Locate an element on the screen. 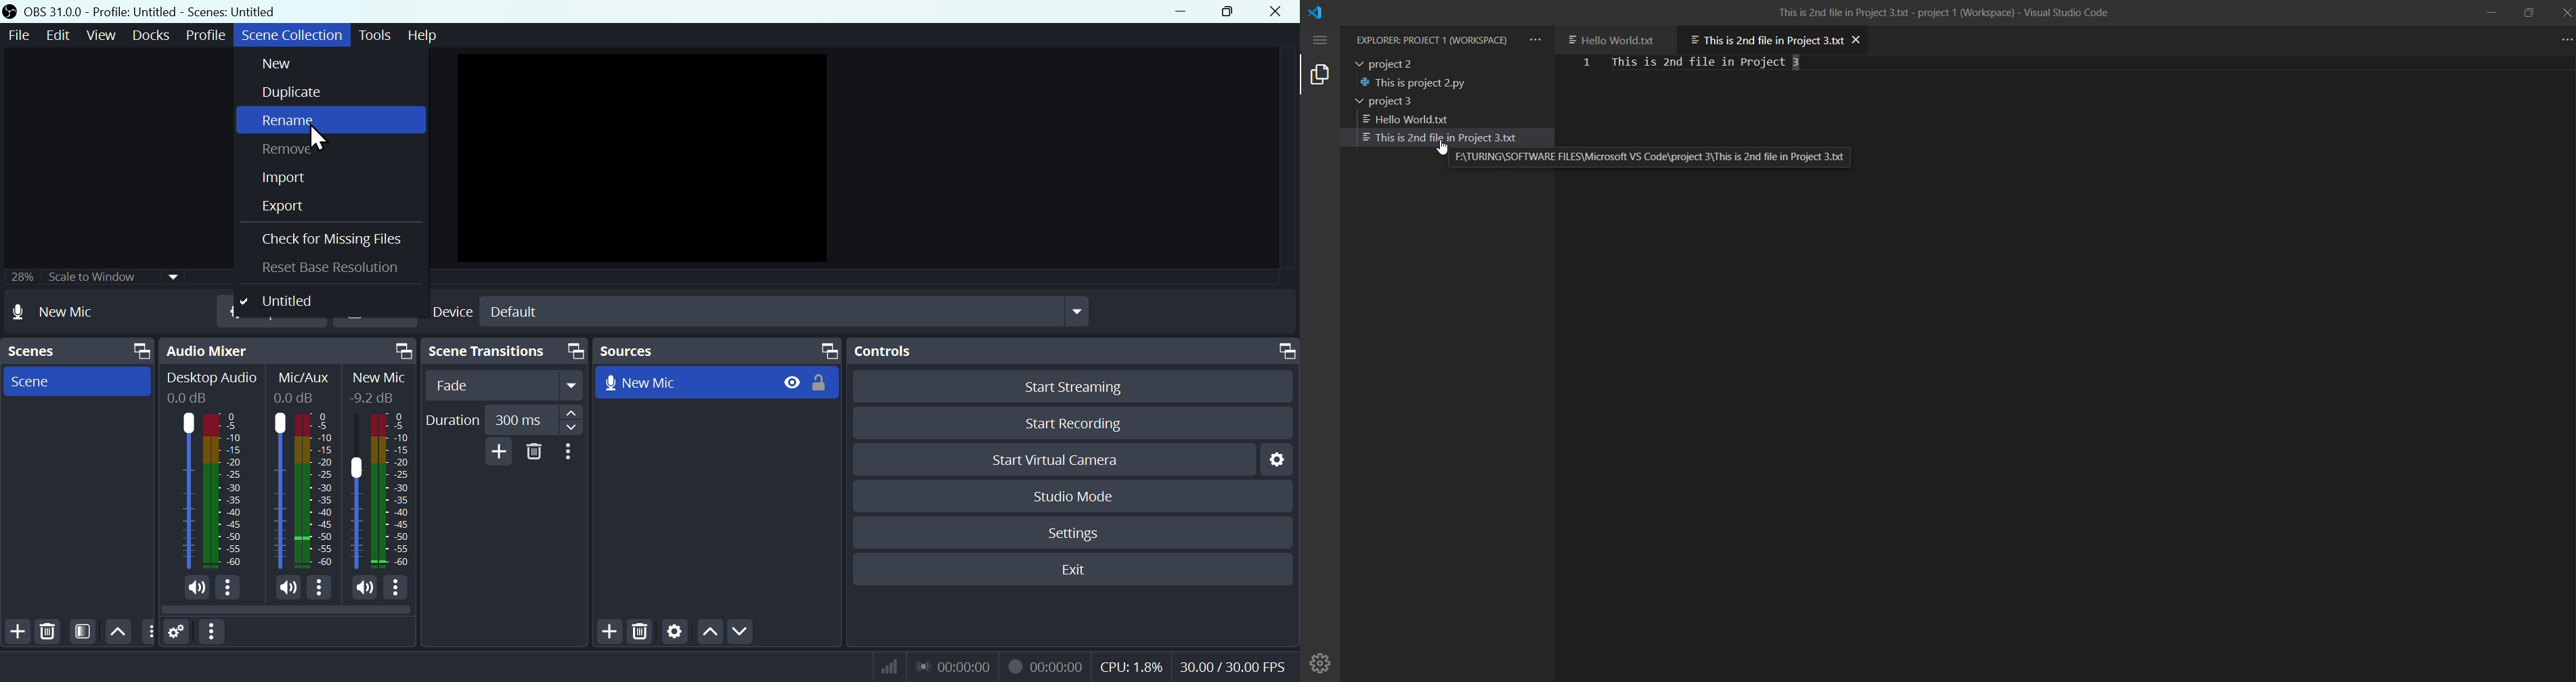  maximize is located at coordinates (2530, 12).